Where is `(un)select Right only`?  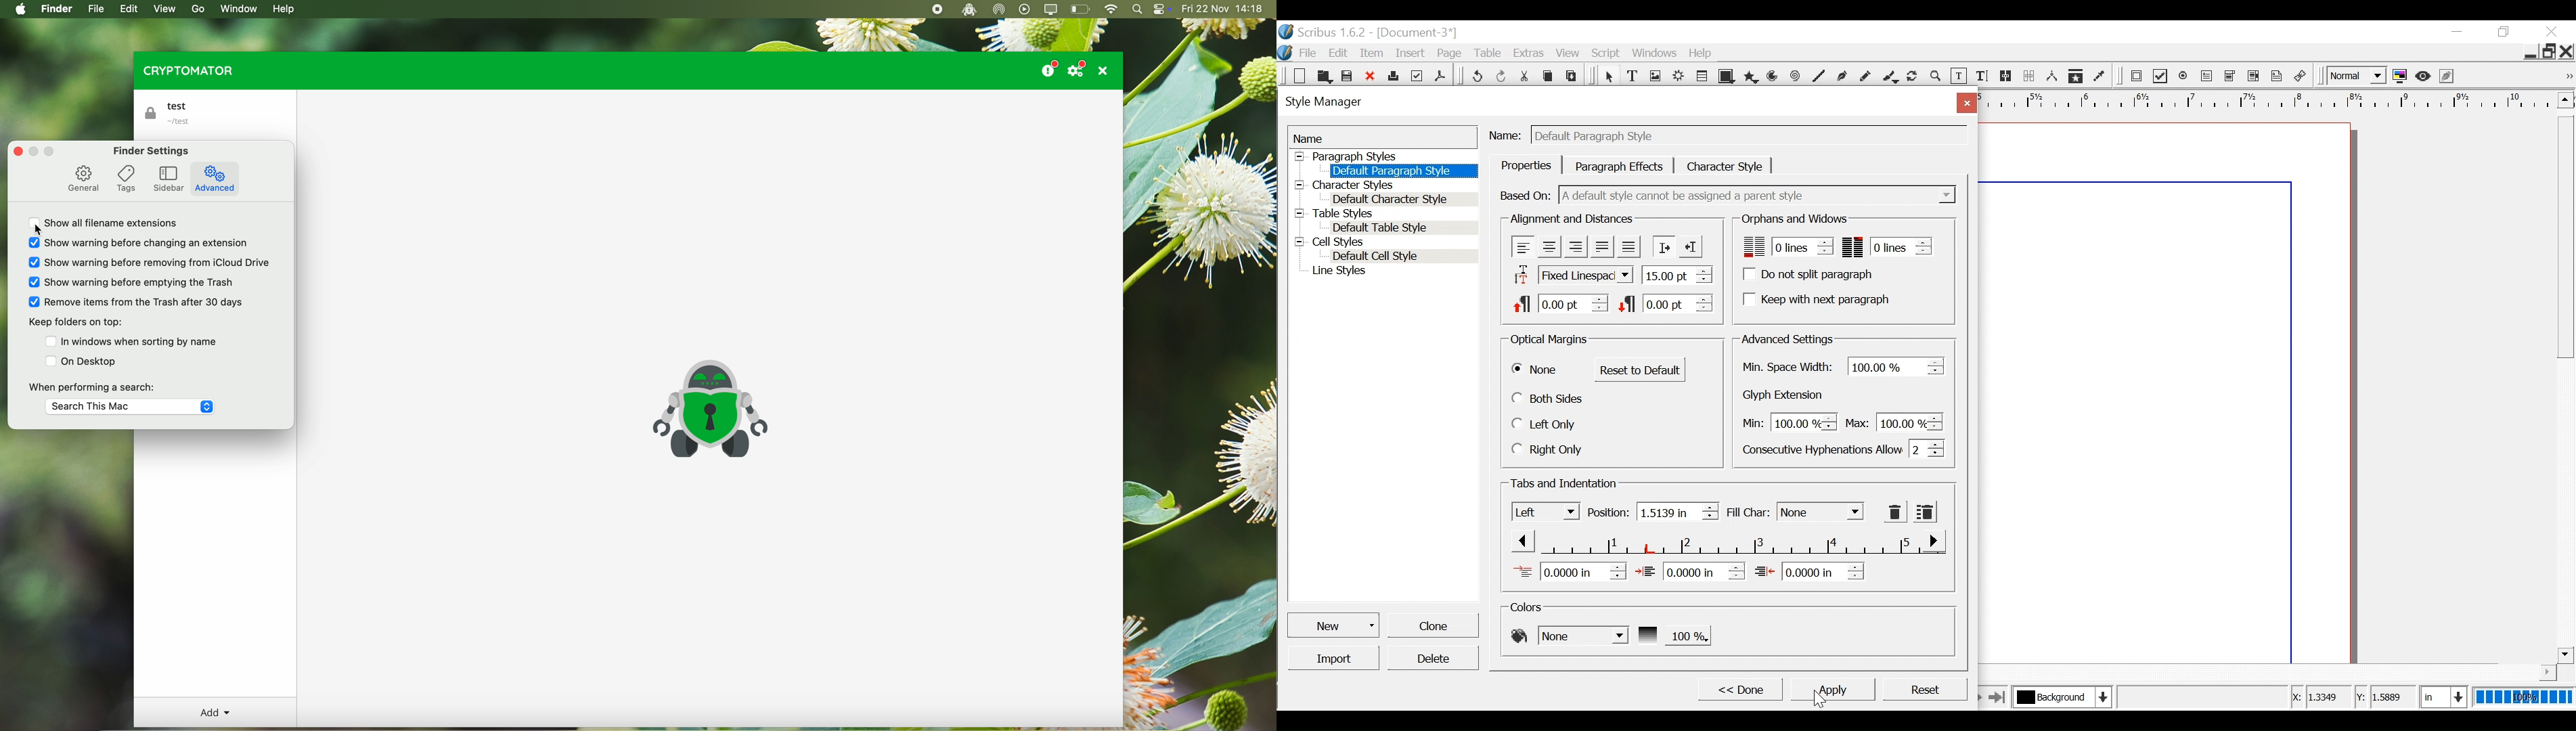
(un)select Right only is located at coordinates (1547, 449).